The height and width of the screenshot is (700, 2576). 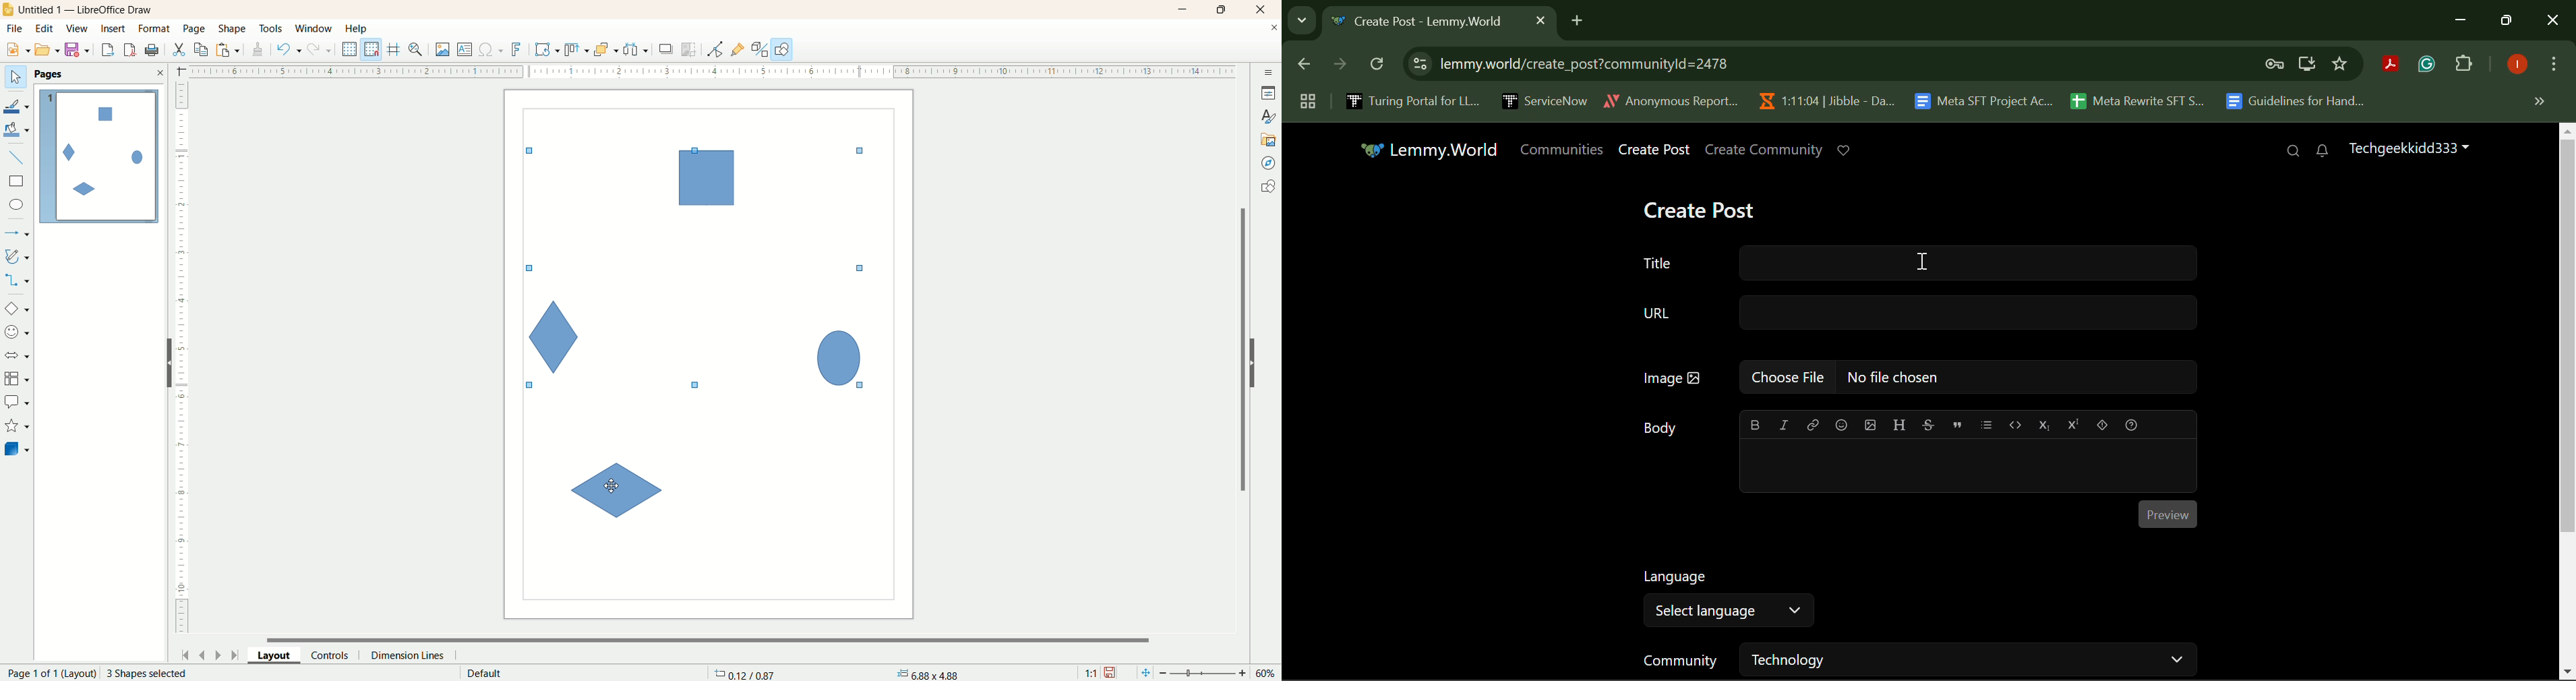 I want to click on allign object, so click(x=577, y=50).